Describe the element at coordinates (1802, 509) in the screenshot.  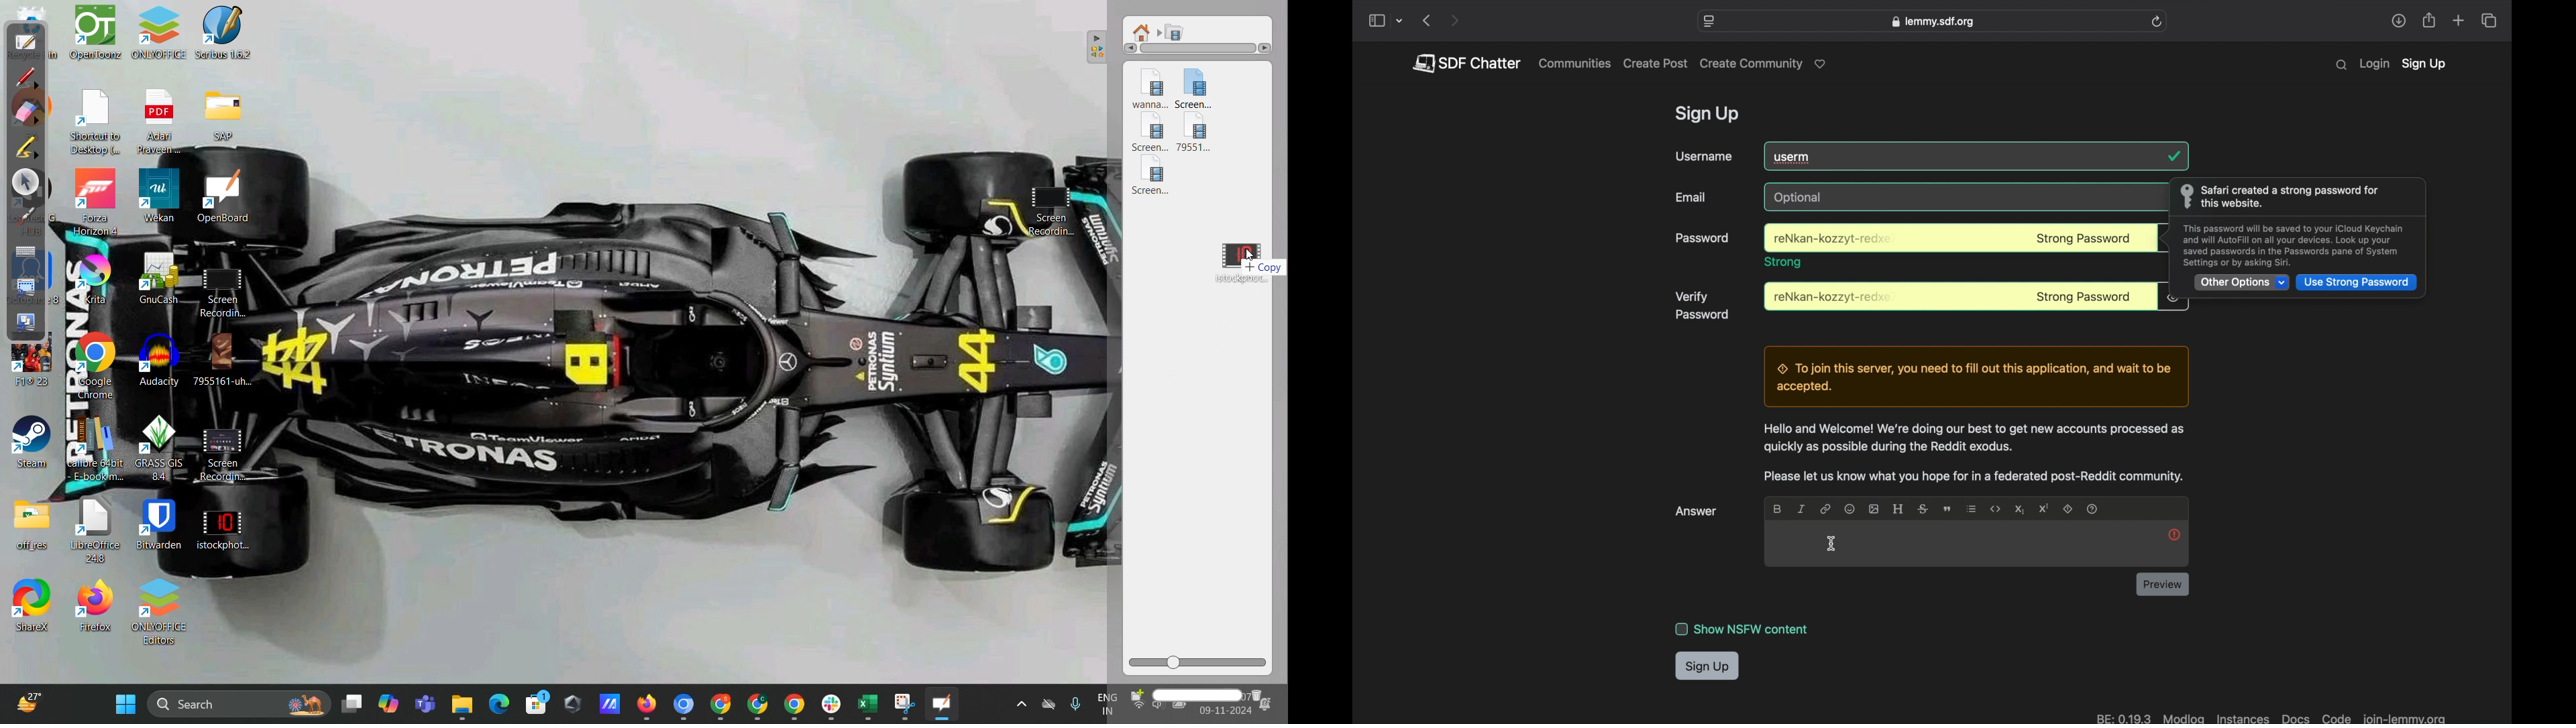
I see `italic` at that location.